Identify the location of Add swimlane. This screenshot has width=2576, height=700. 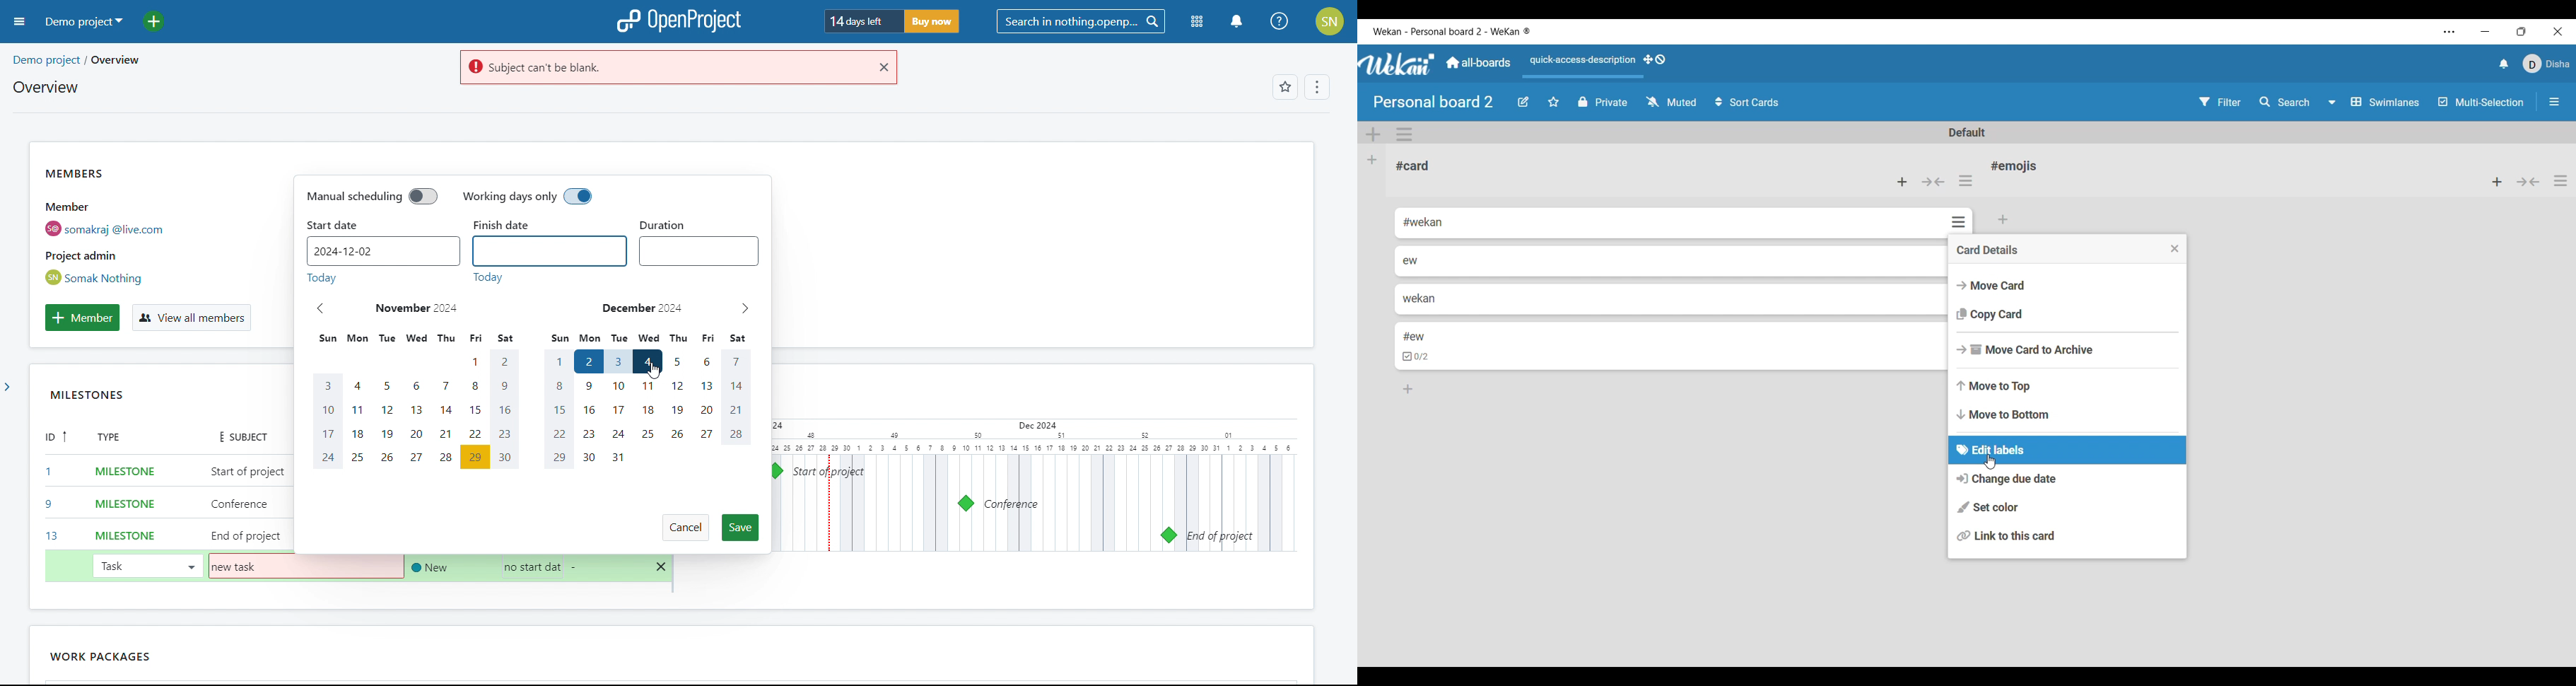
(1373, 135).